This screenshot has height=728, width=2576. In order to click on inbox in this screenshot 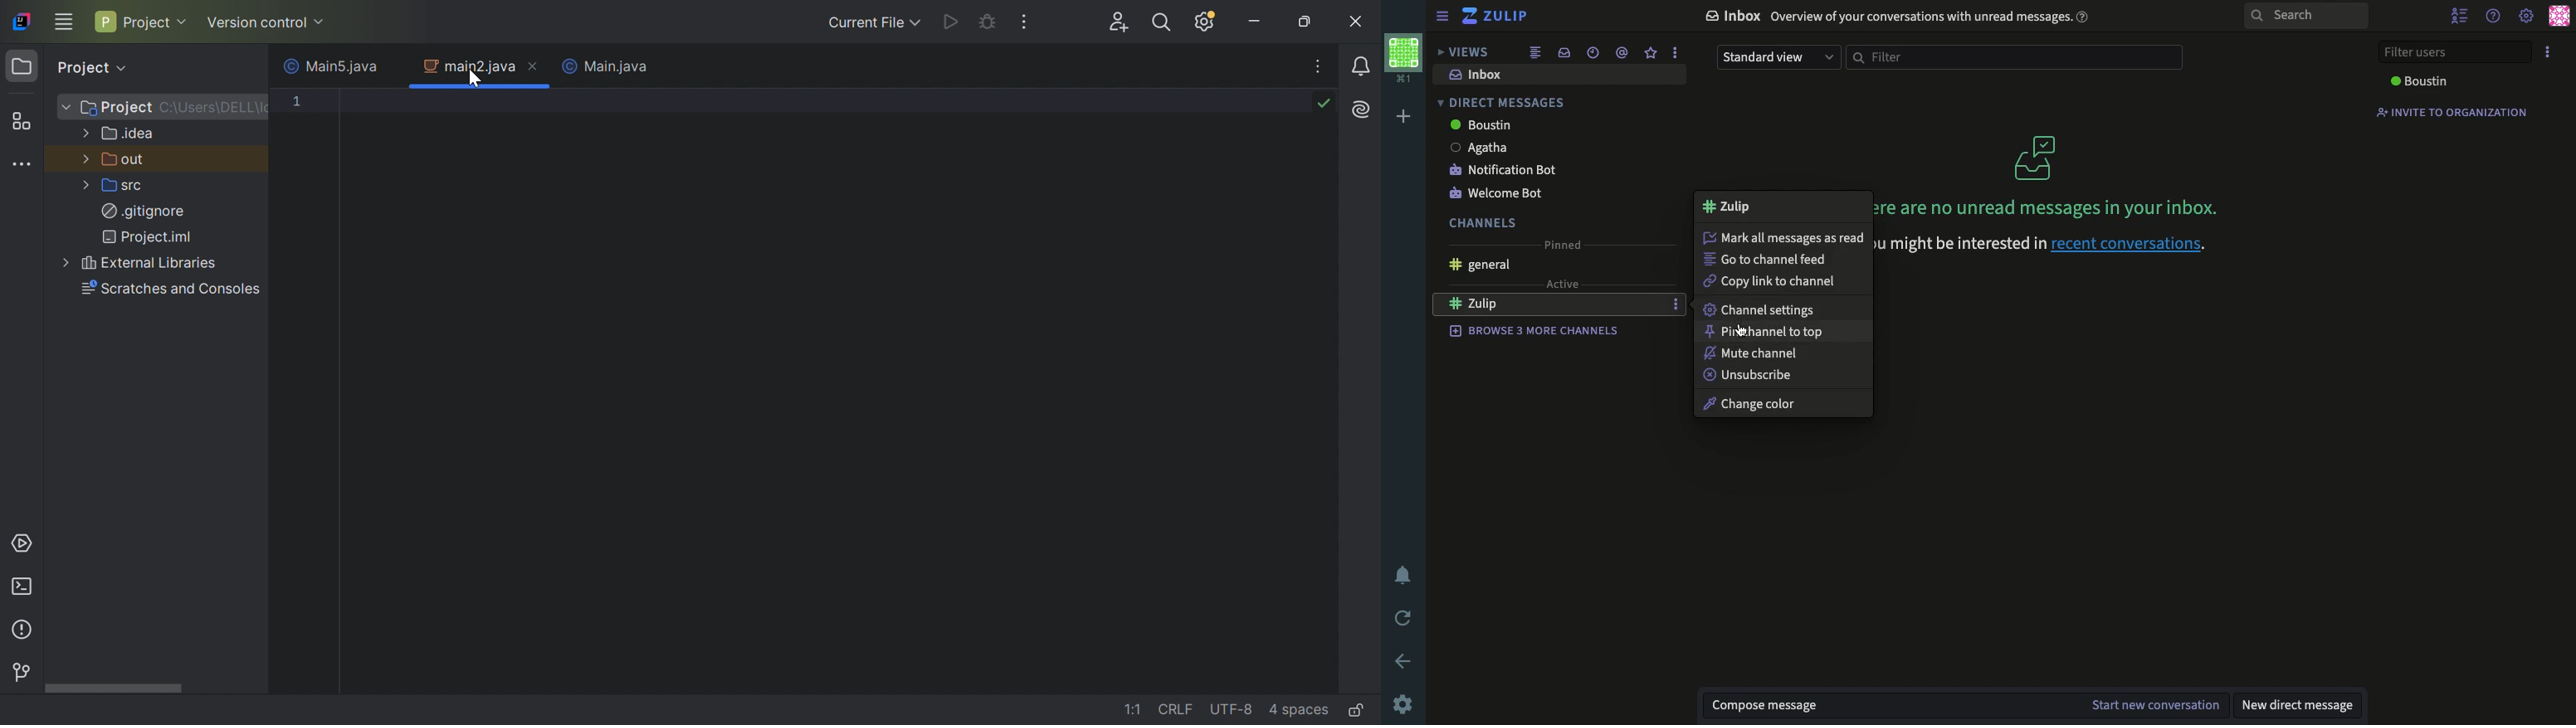, I will do `click(1565, 52)`.